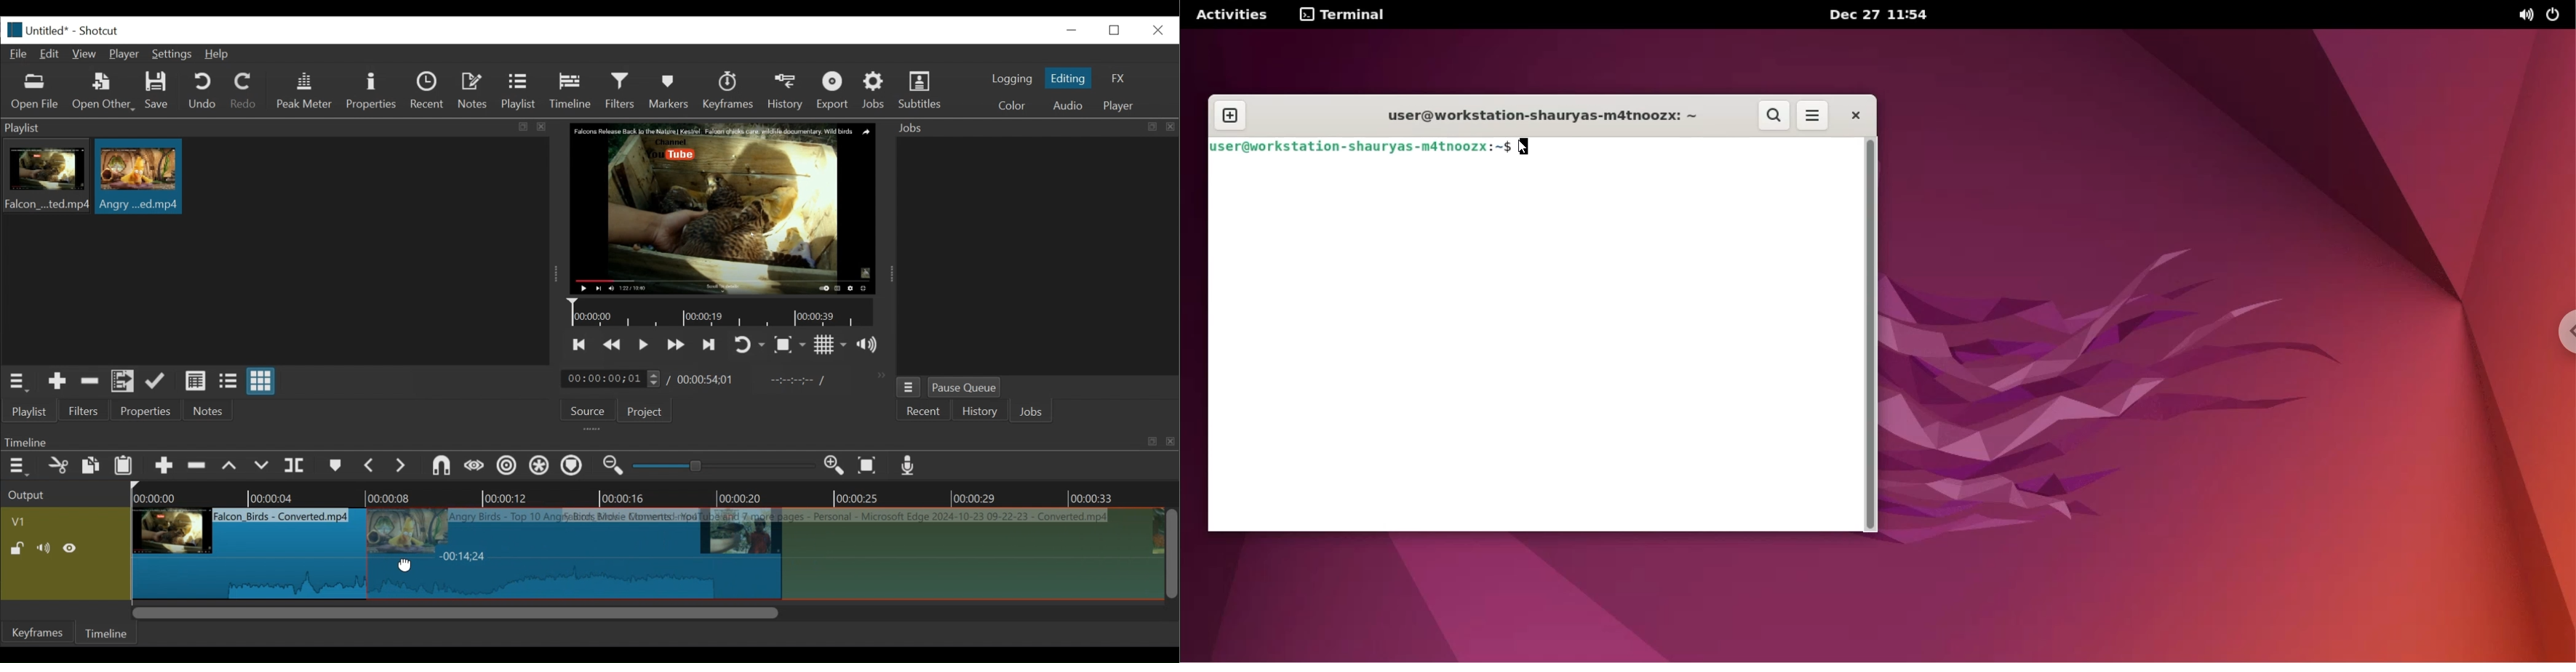 Image resolution: width=2576 pixels, height=672 pixels. I want to click on Hide, so click(73, 548).